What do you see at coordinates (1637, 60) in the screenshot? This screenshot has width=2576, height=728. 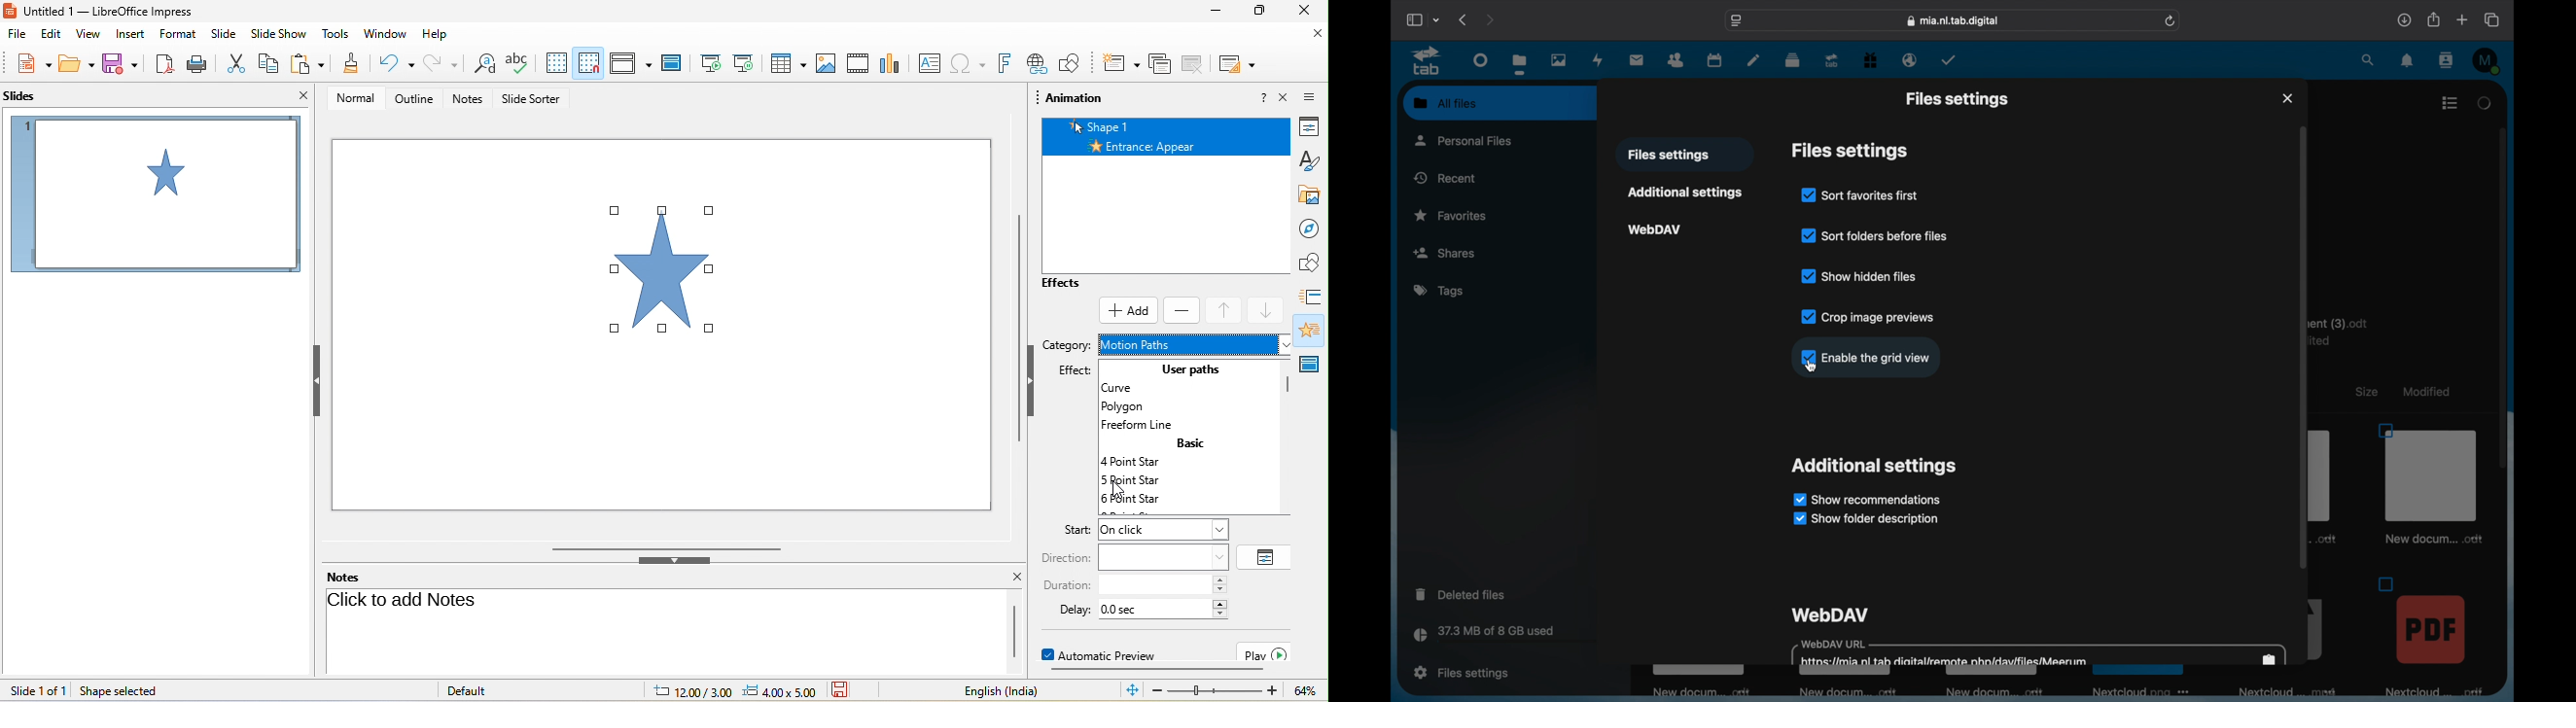 I see `mail` at bounding box center [1637, 60].